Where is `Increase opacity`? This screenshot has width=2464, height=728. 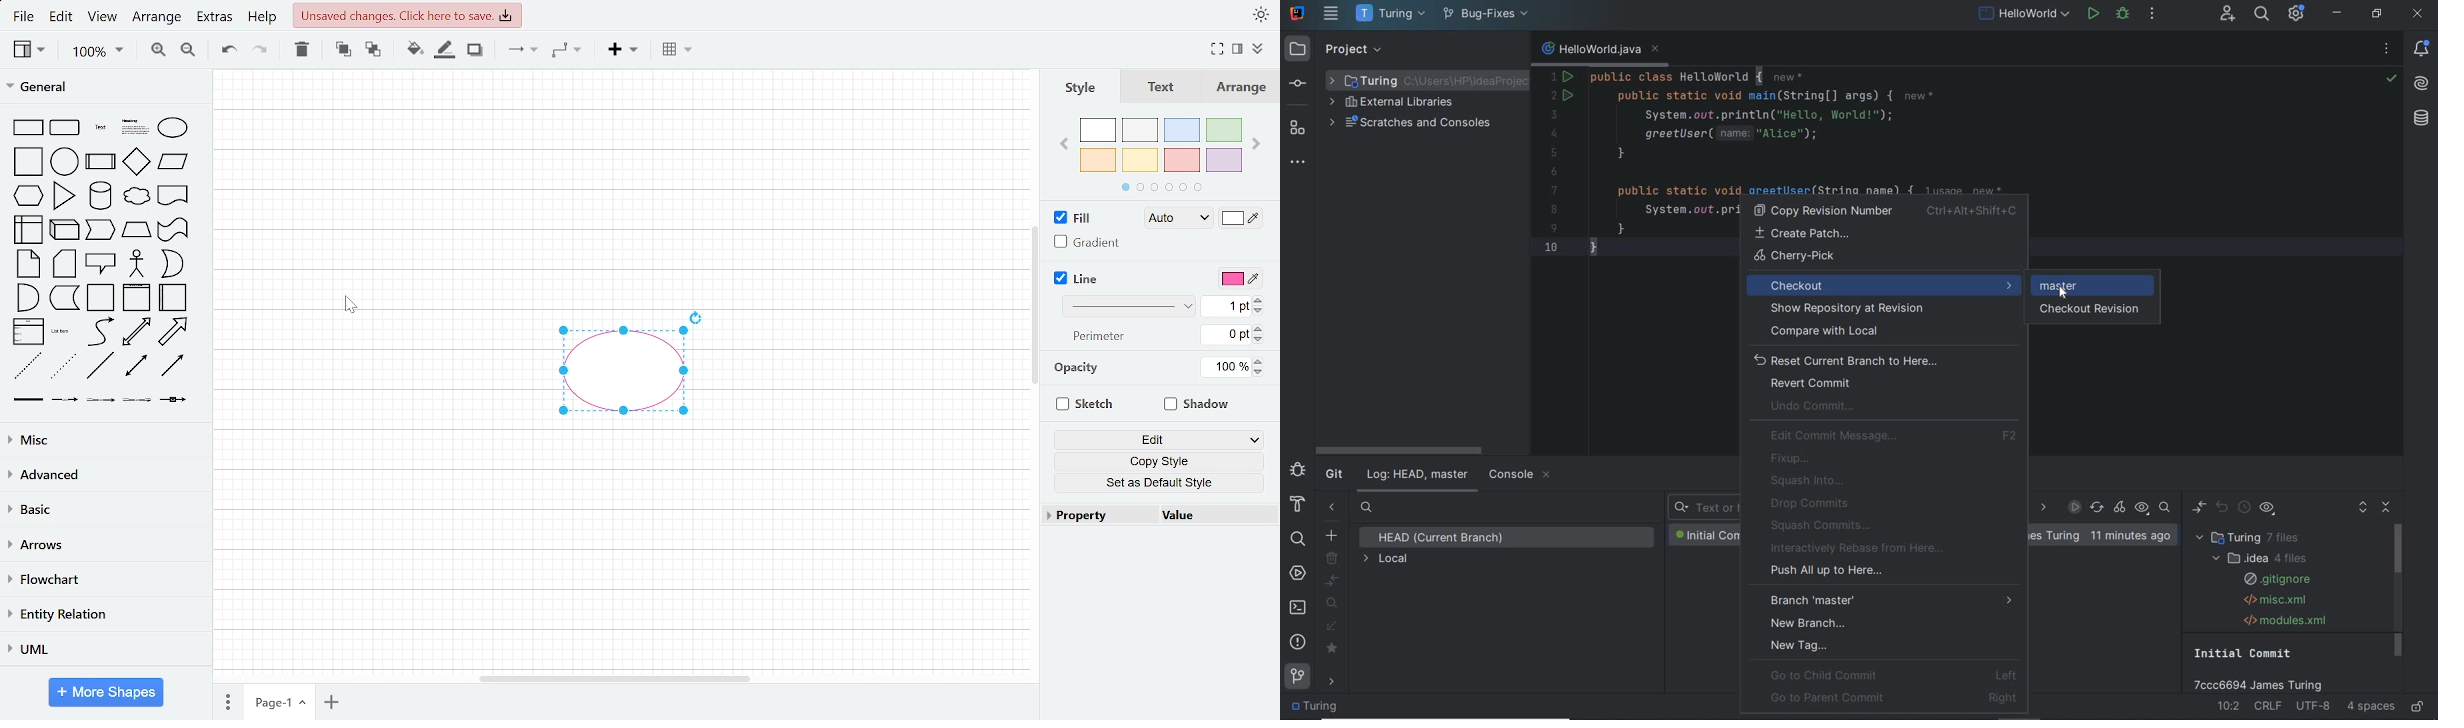
Increase opacity is located at coordinates (1258, 362).